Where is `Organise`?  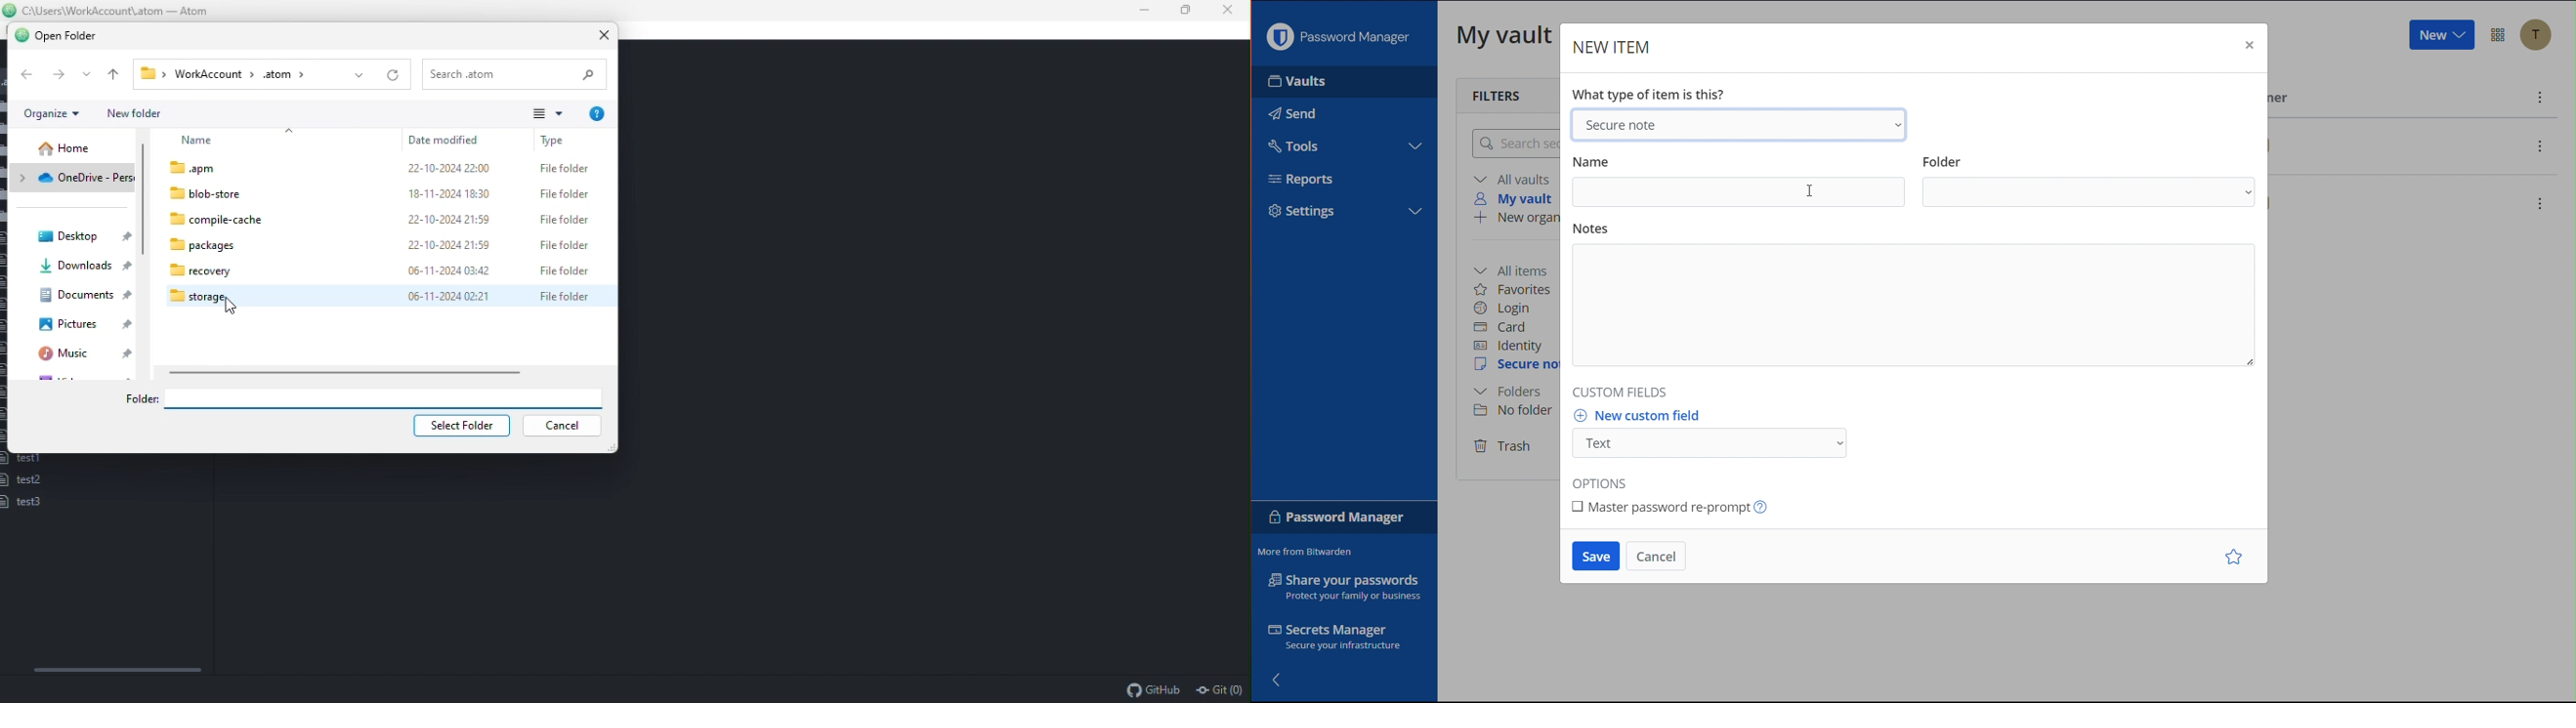 Organise is located at coordinates (53, 113).